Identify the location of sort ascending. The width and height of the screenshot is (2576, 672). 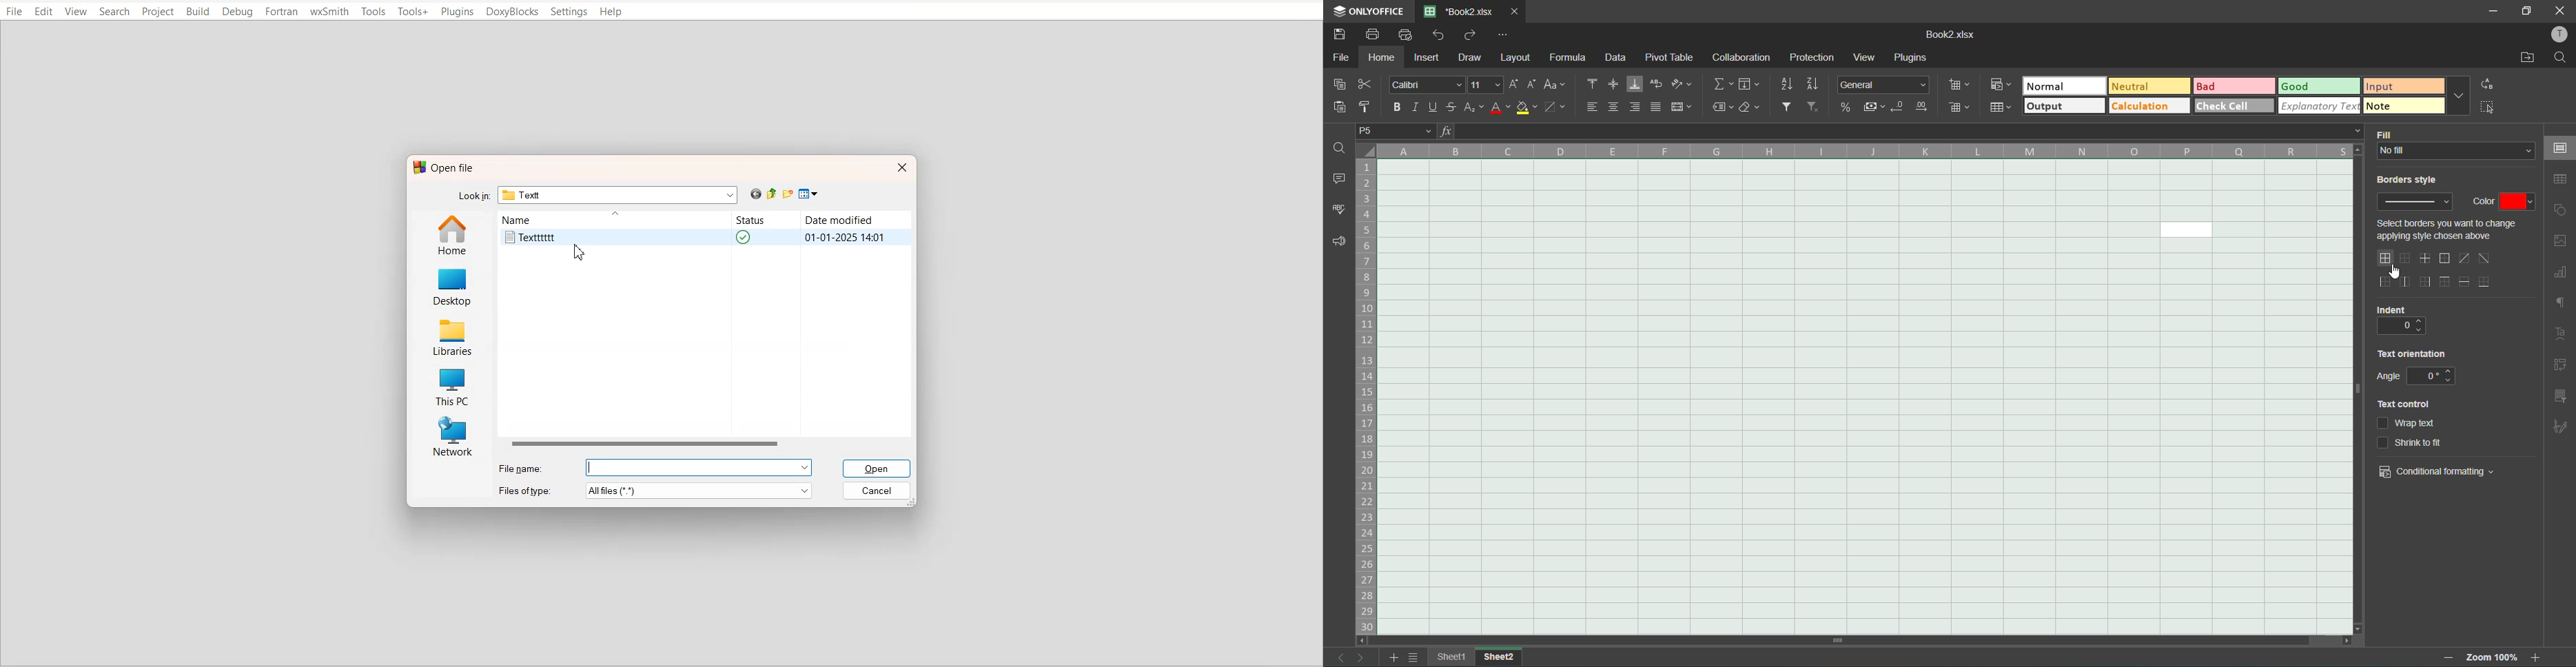
(1790, 85).